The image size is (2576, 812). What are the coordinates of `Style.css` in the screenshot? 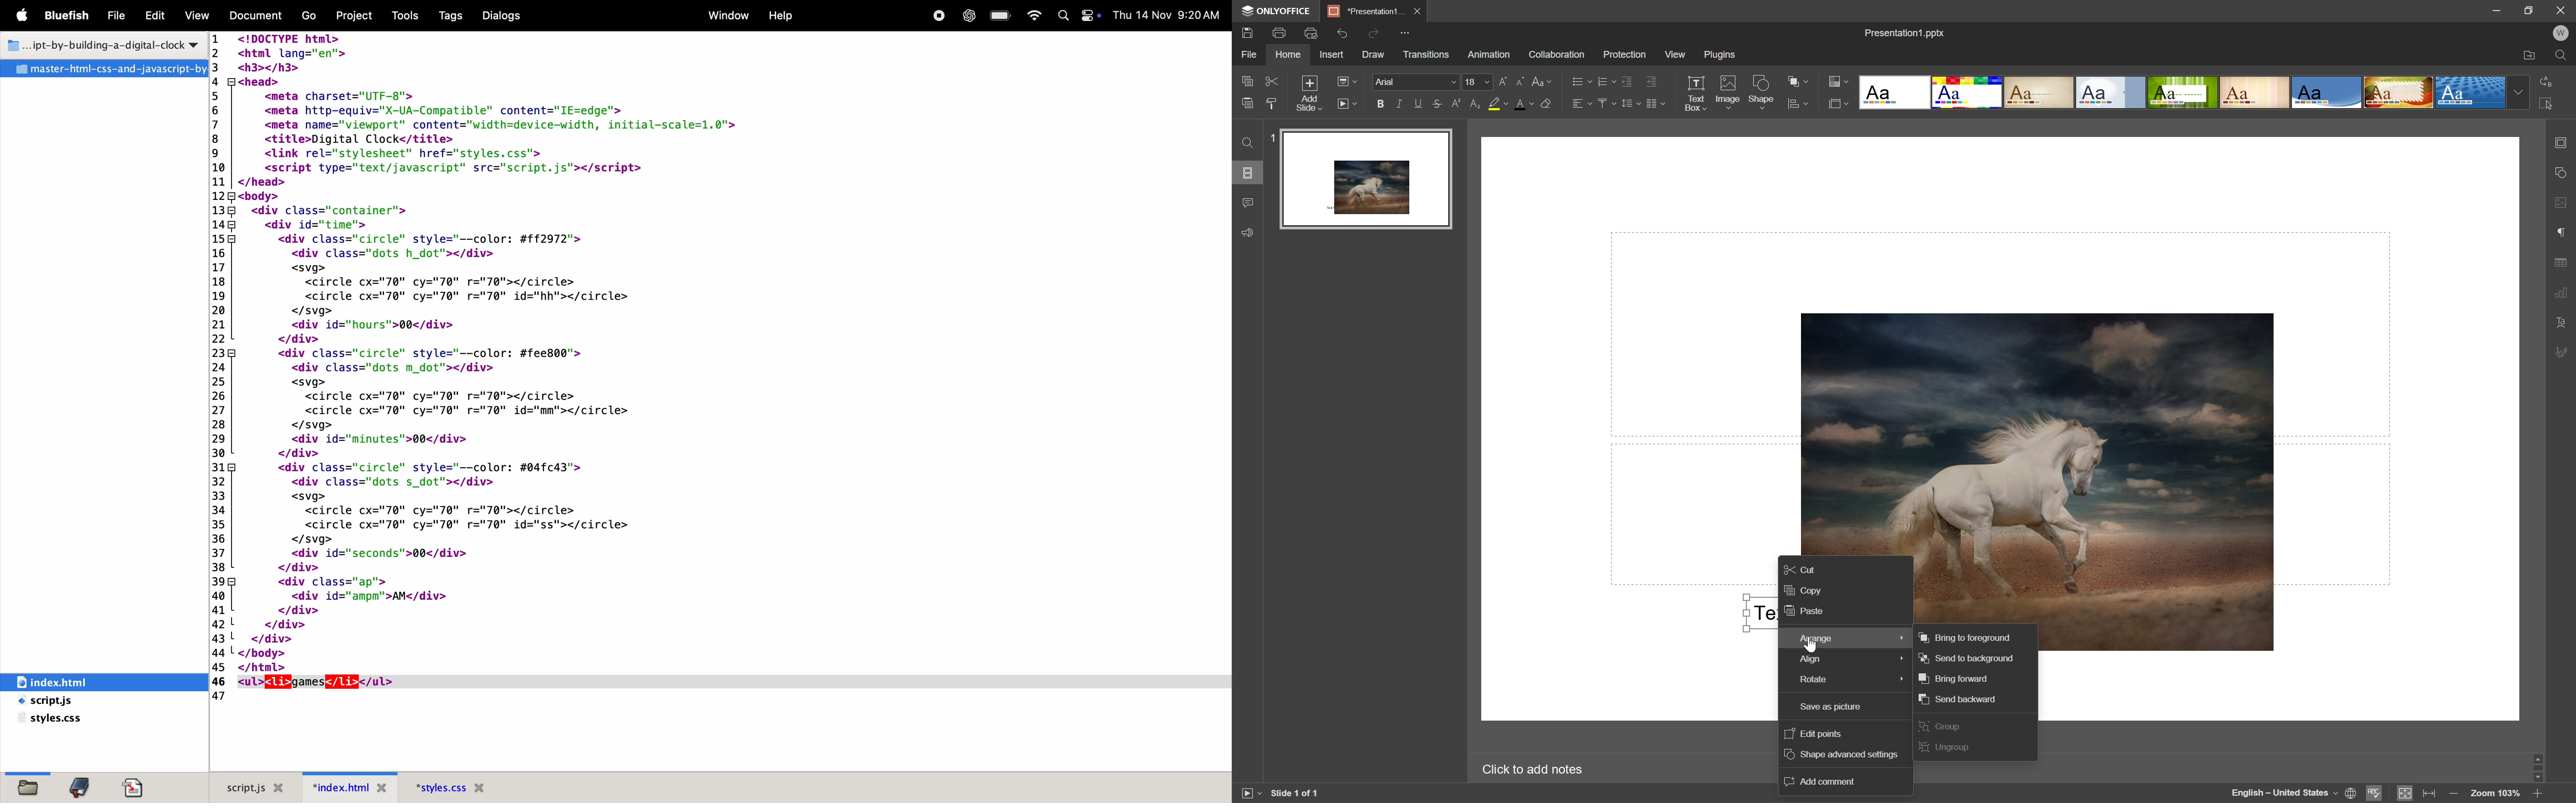 It's located at (470, 787).